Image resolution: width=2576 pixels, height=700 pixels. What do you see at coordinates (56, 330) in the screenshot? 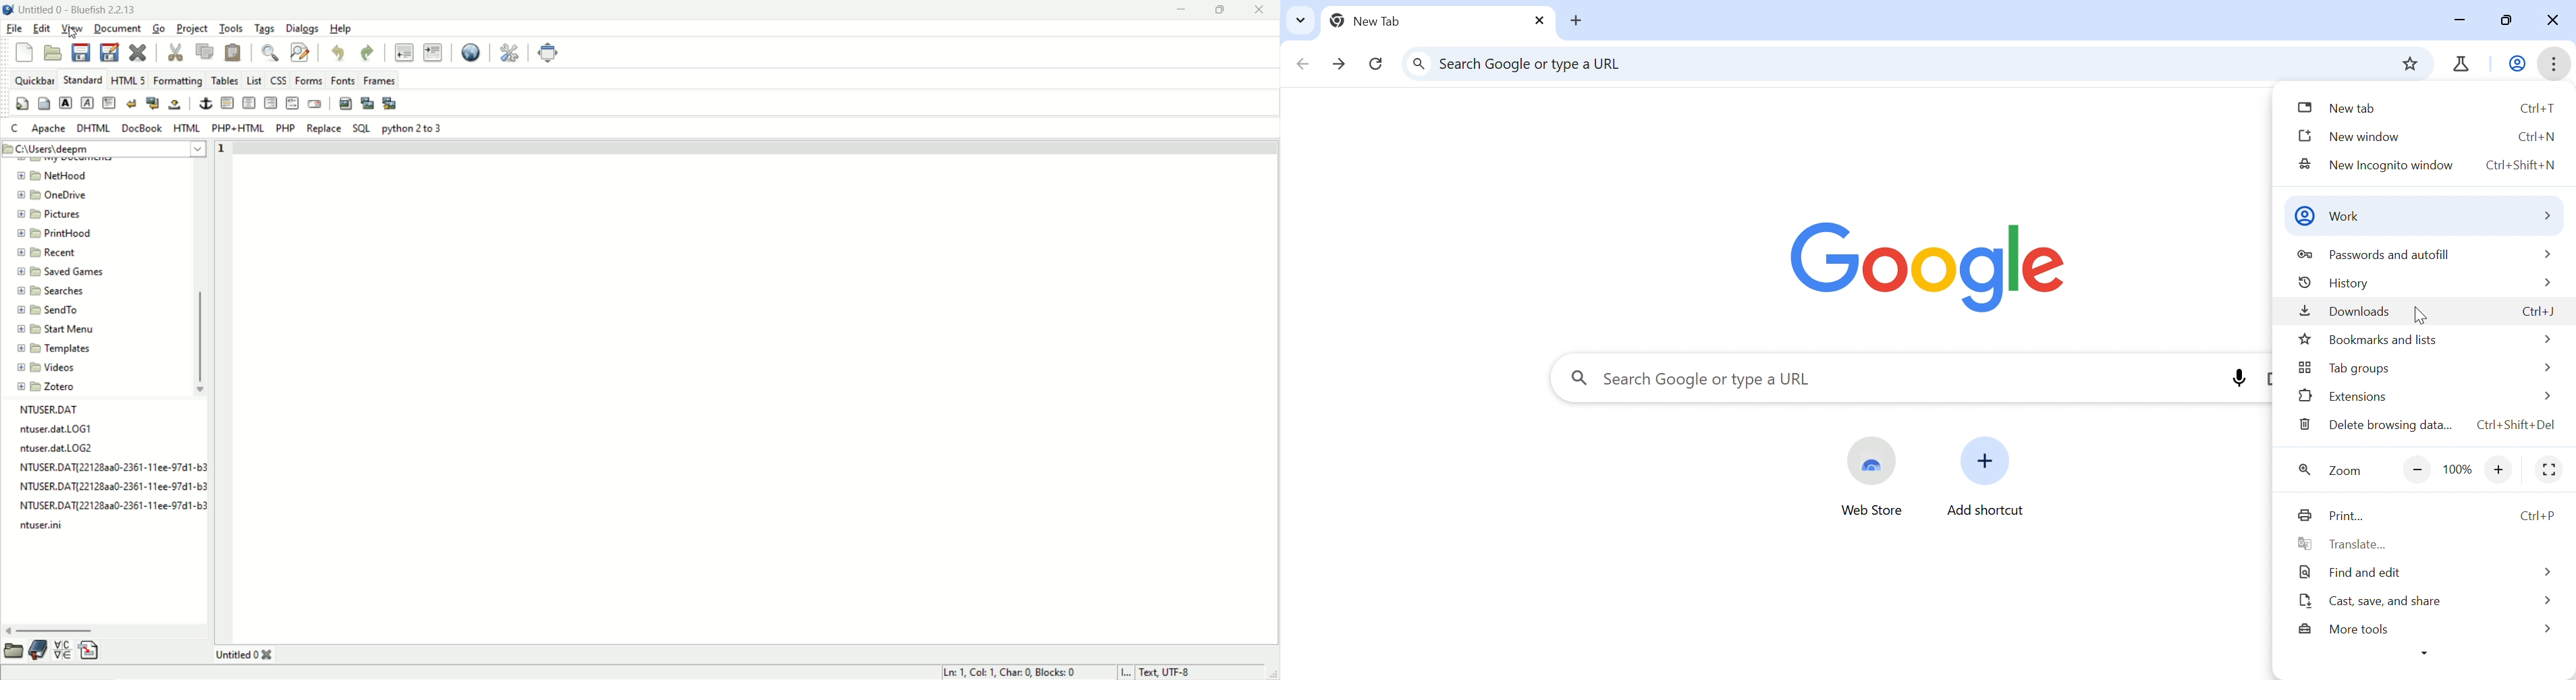
I see `start menu` at bounding box center [56, 330].